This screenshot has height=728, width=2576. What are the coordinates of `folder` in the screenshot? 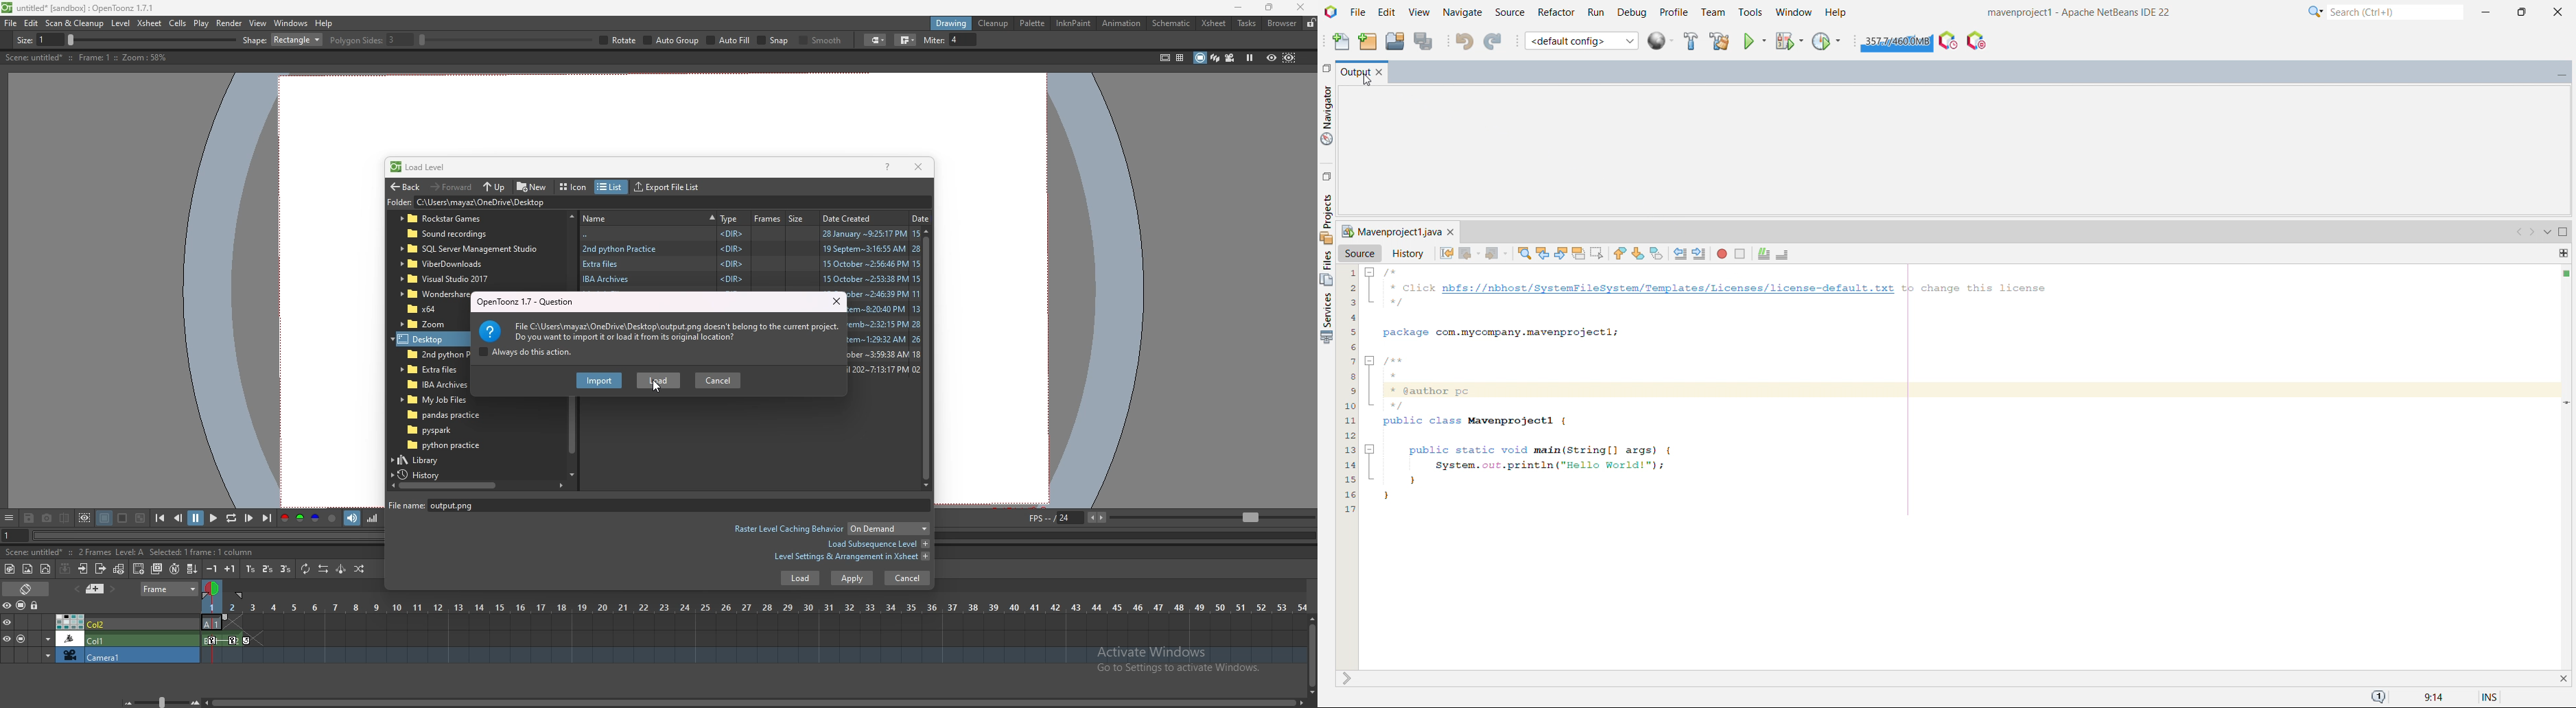 It's located at (434, 400).